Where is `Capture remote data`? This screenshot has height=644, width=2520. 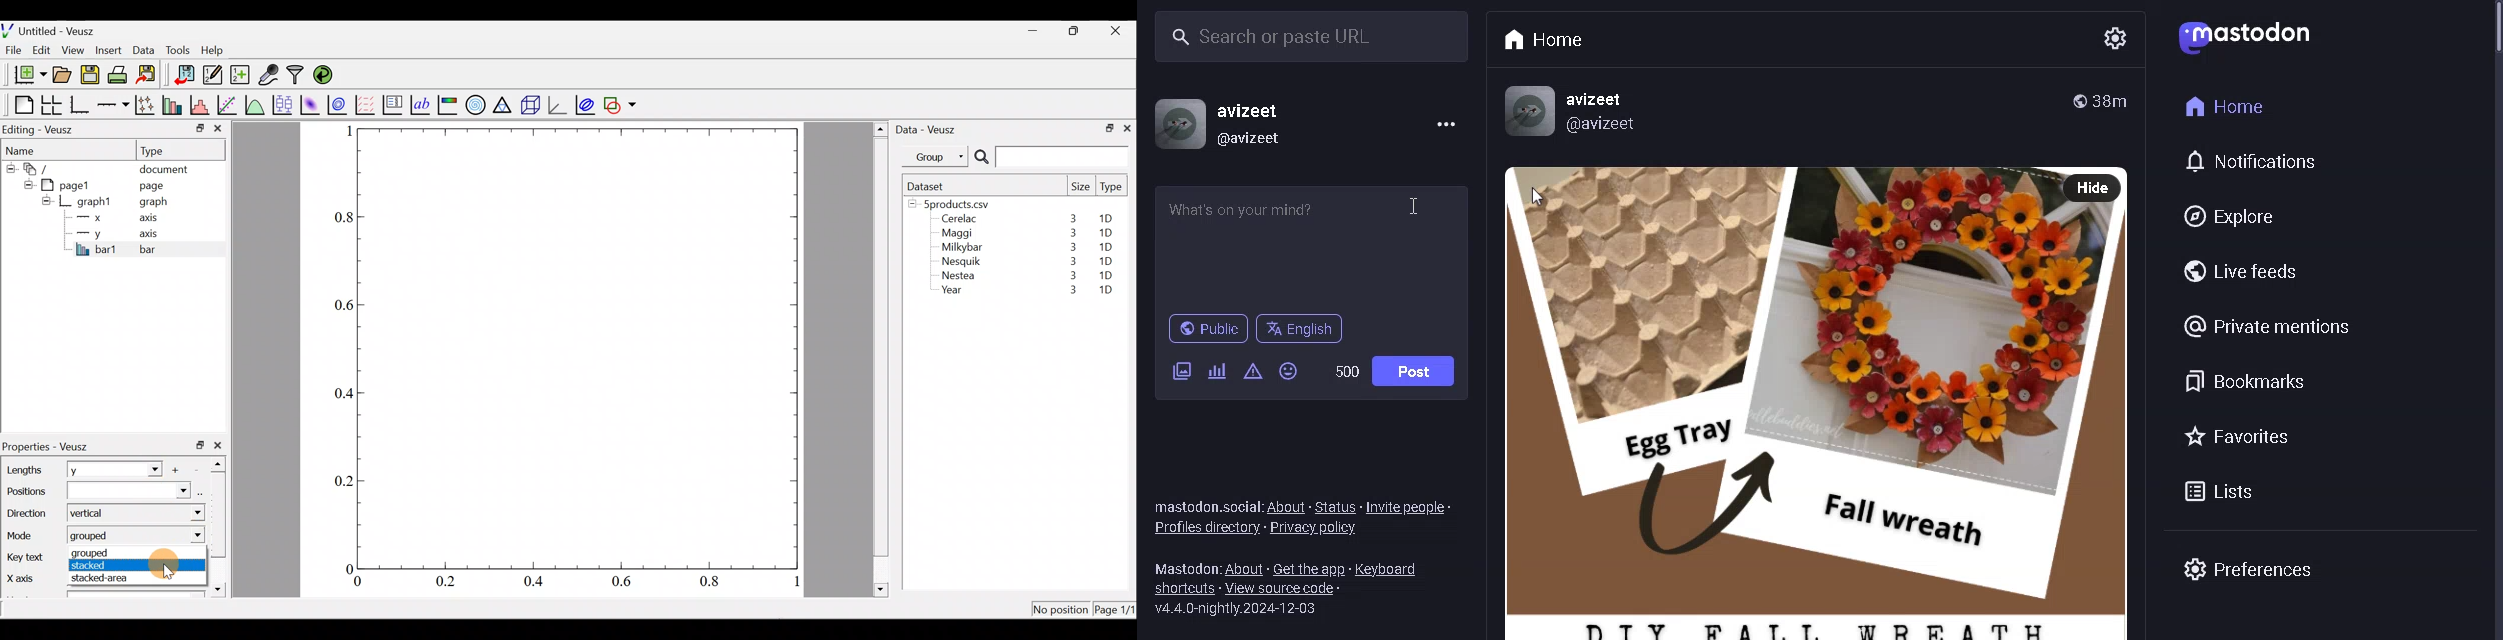 Capture remote data is located at coordinates (270, 75).